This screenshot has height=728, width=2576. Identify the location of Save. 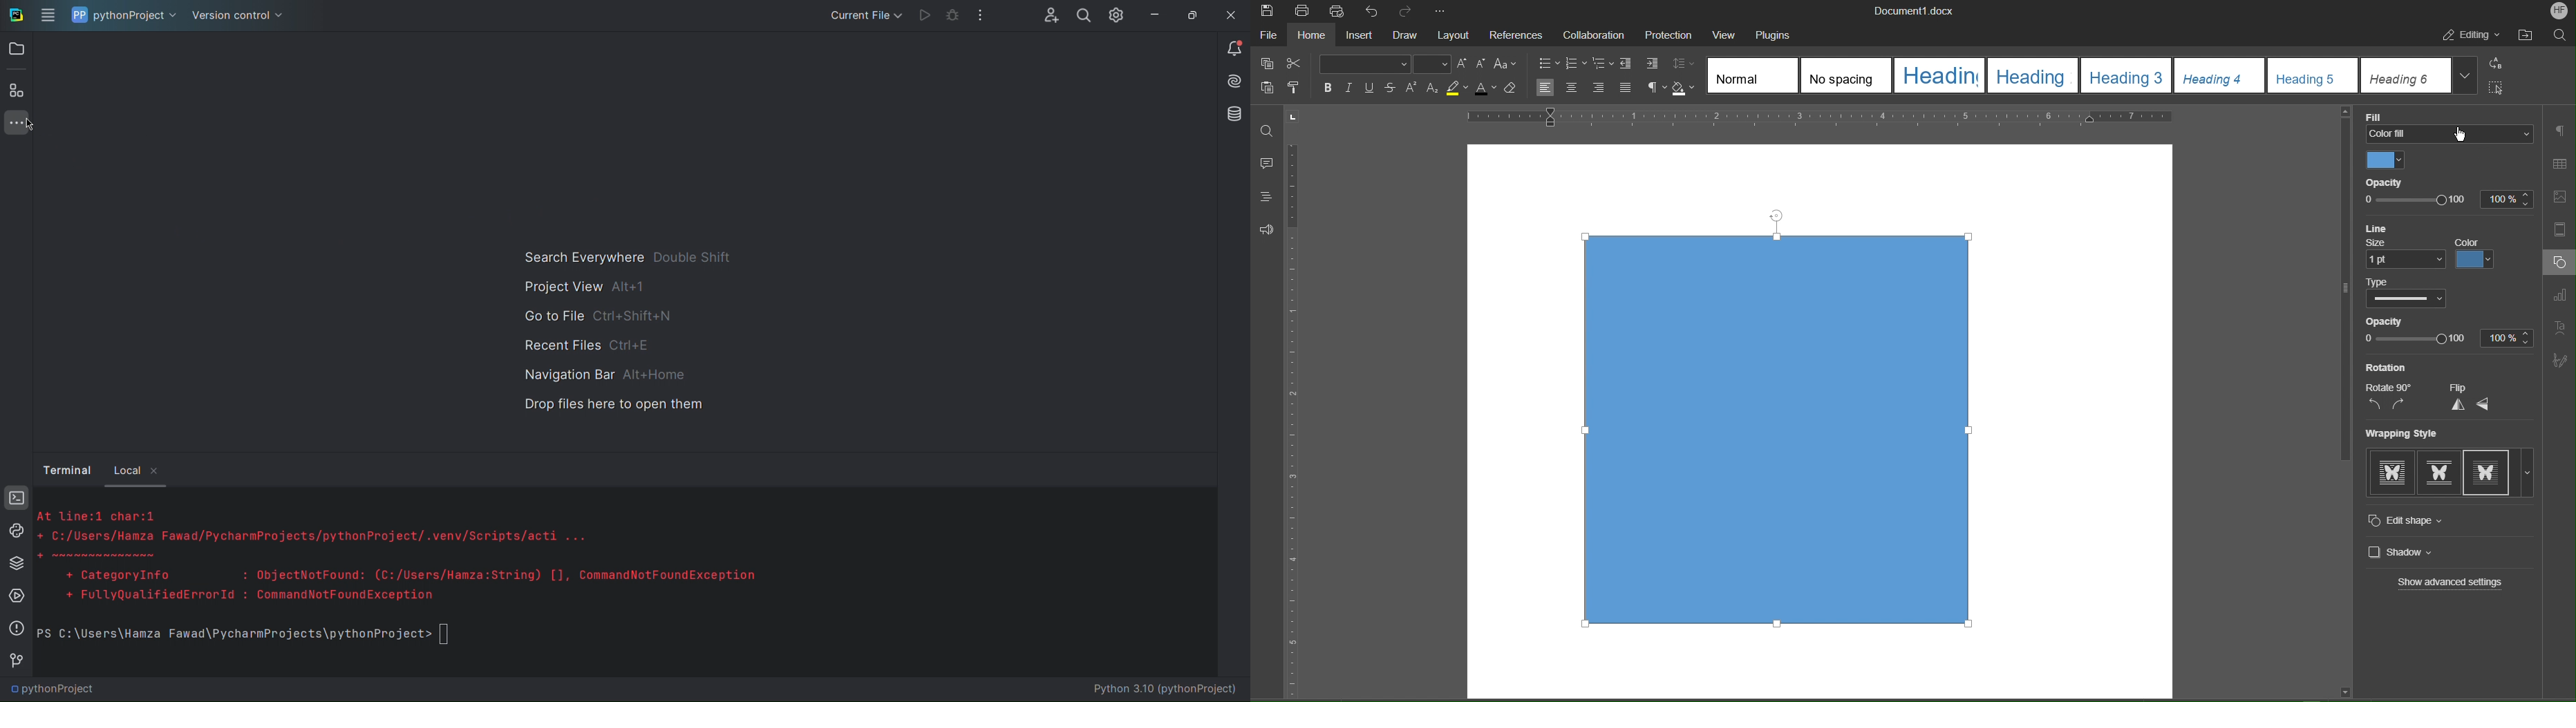
(1266, 10).